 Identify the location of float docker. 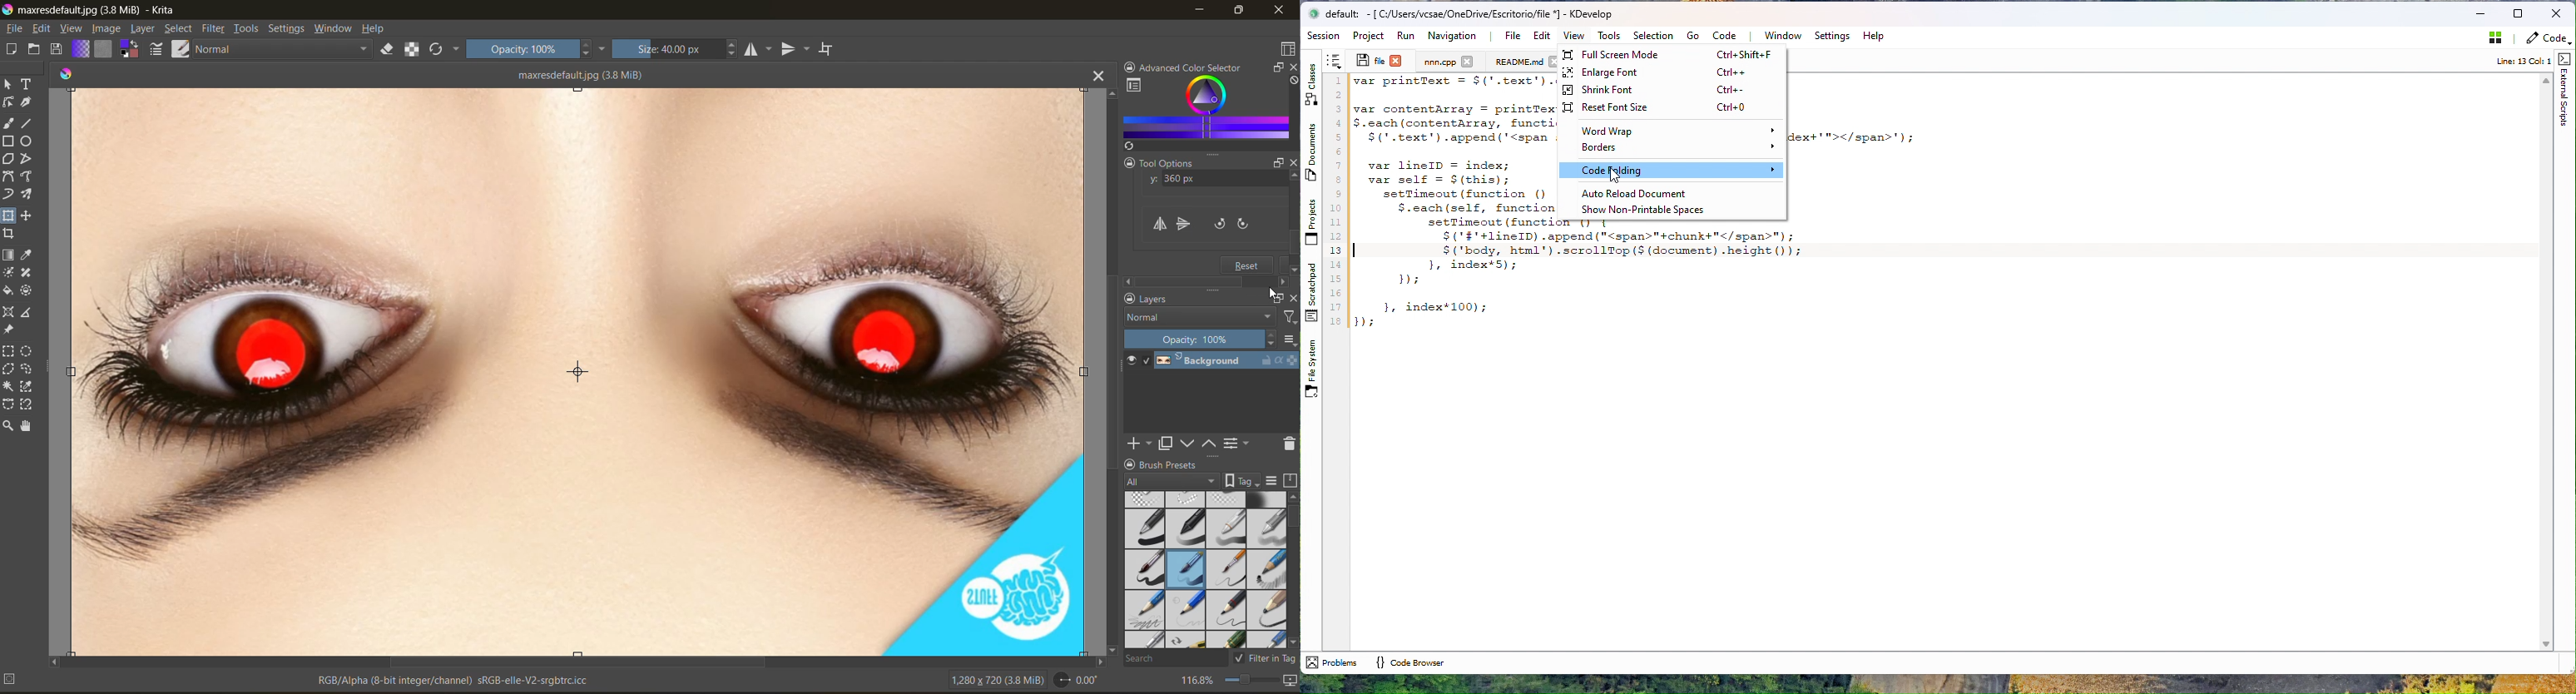
(1278, 298).